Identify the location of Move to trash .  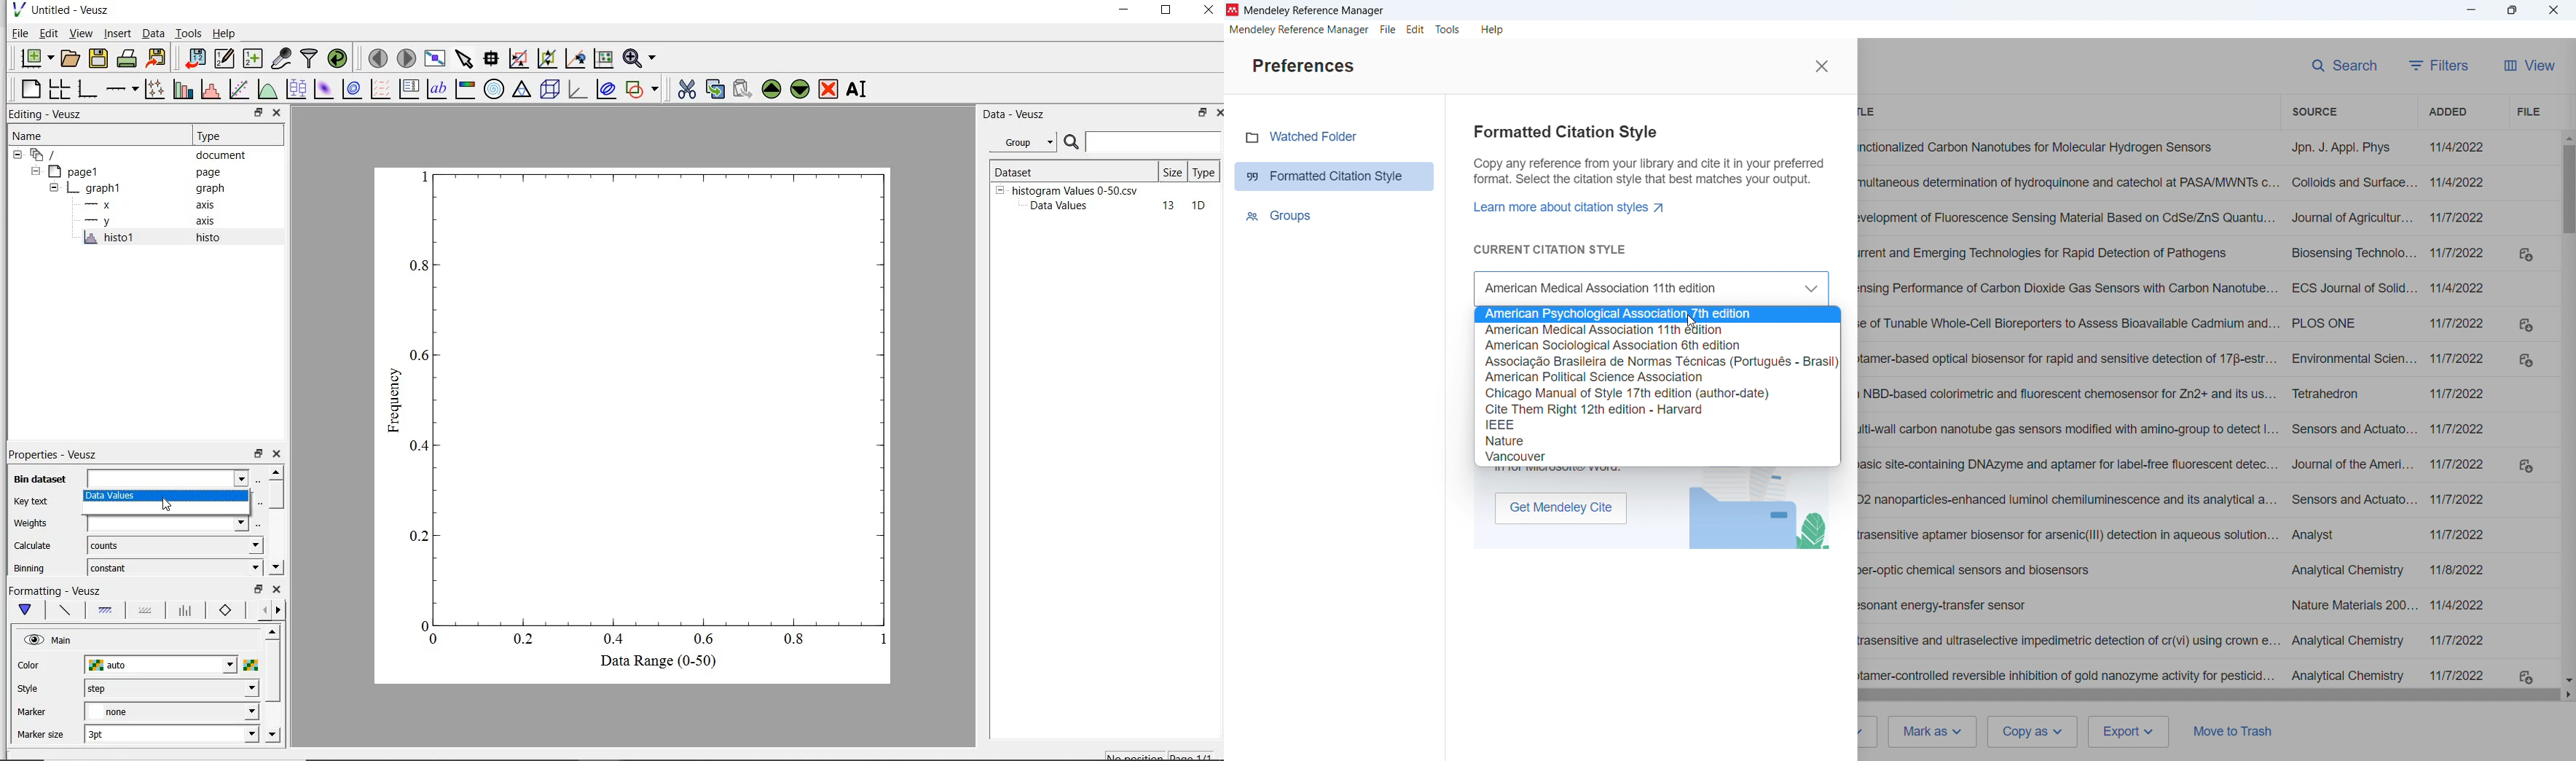
(2237, 731).